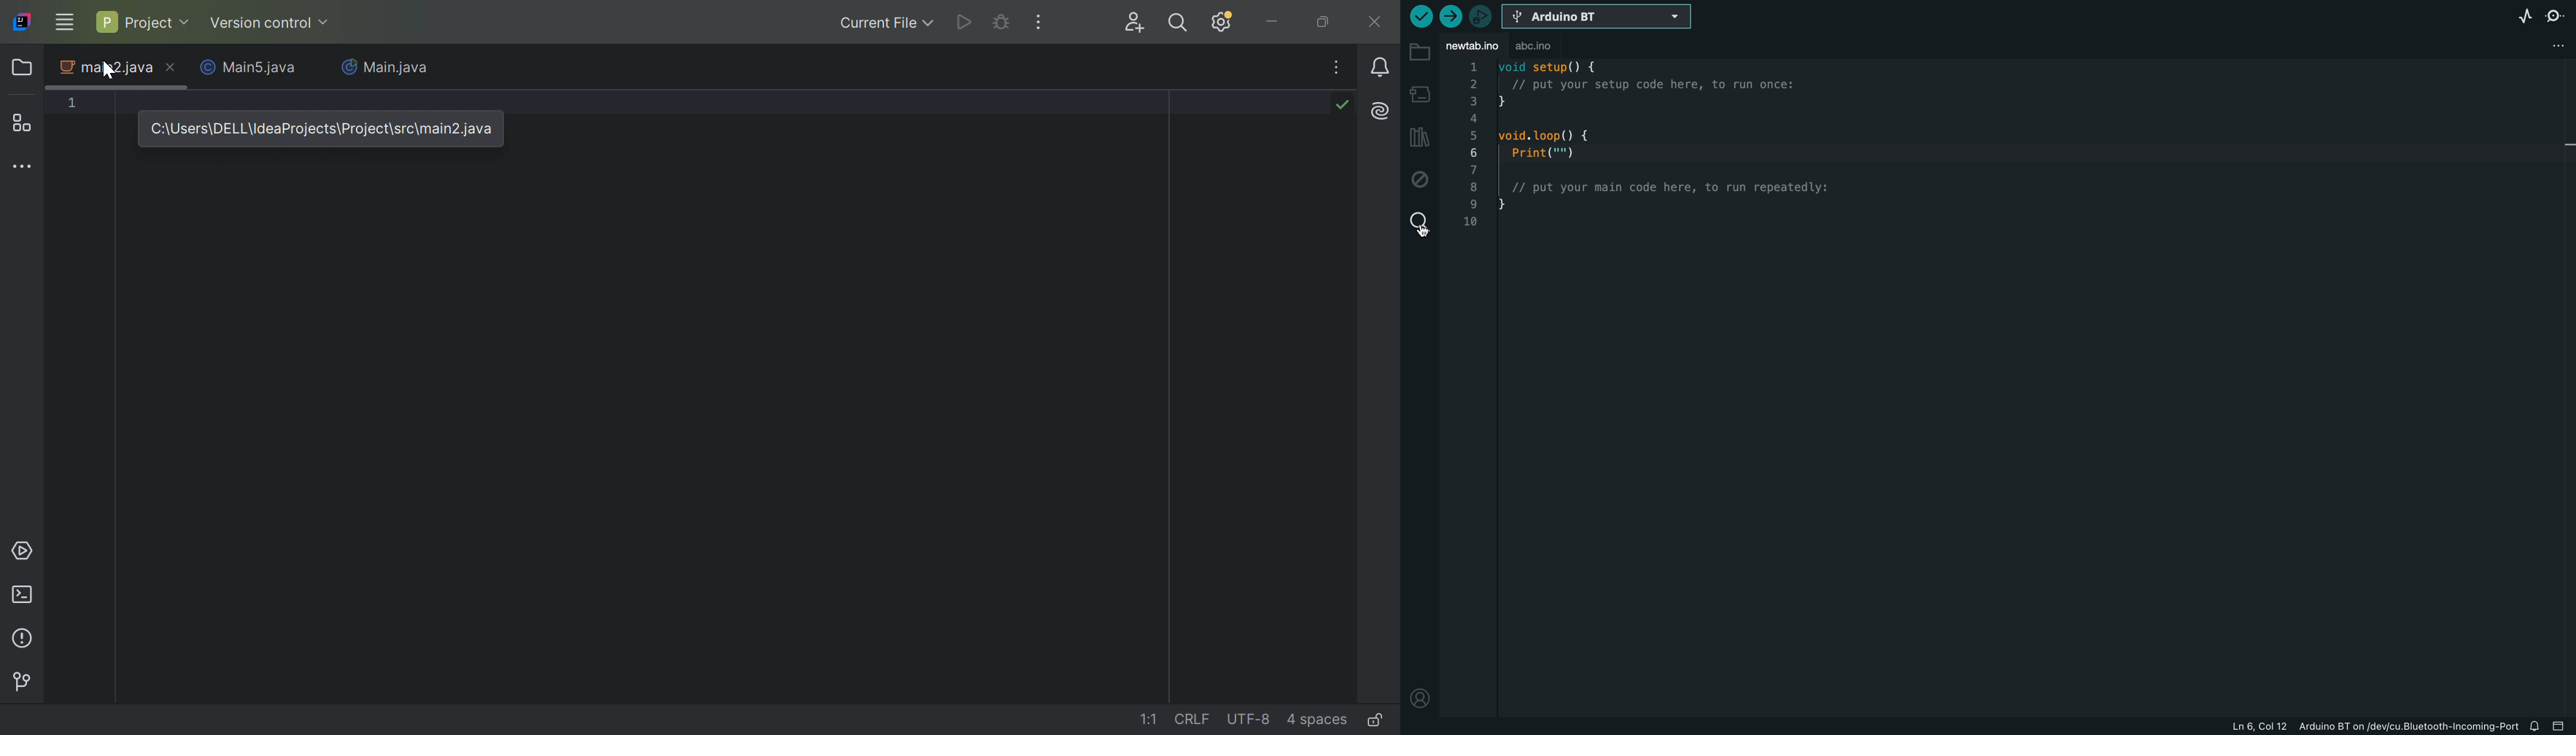 The height and width of the screenshot is (756, 2576). I want to click on serial plotter, so click(2523, 17).